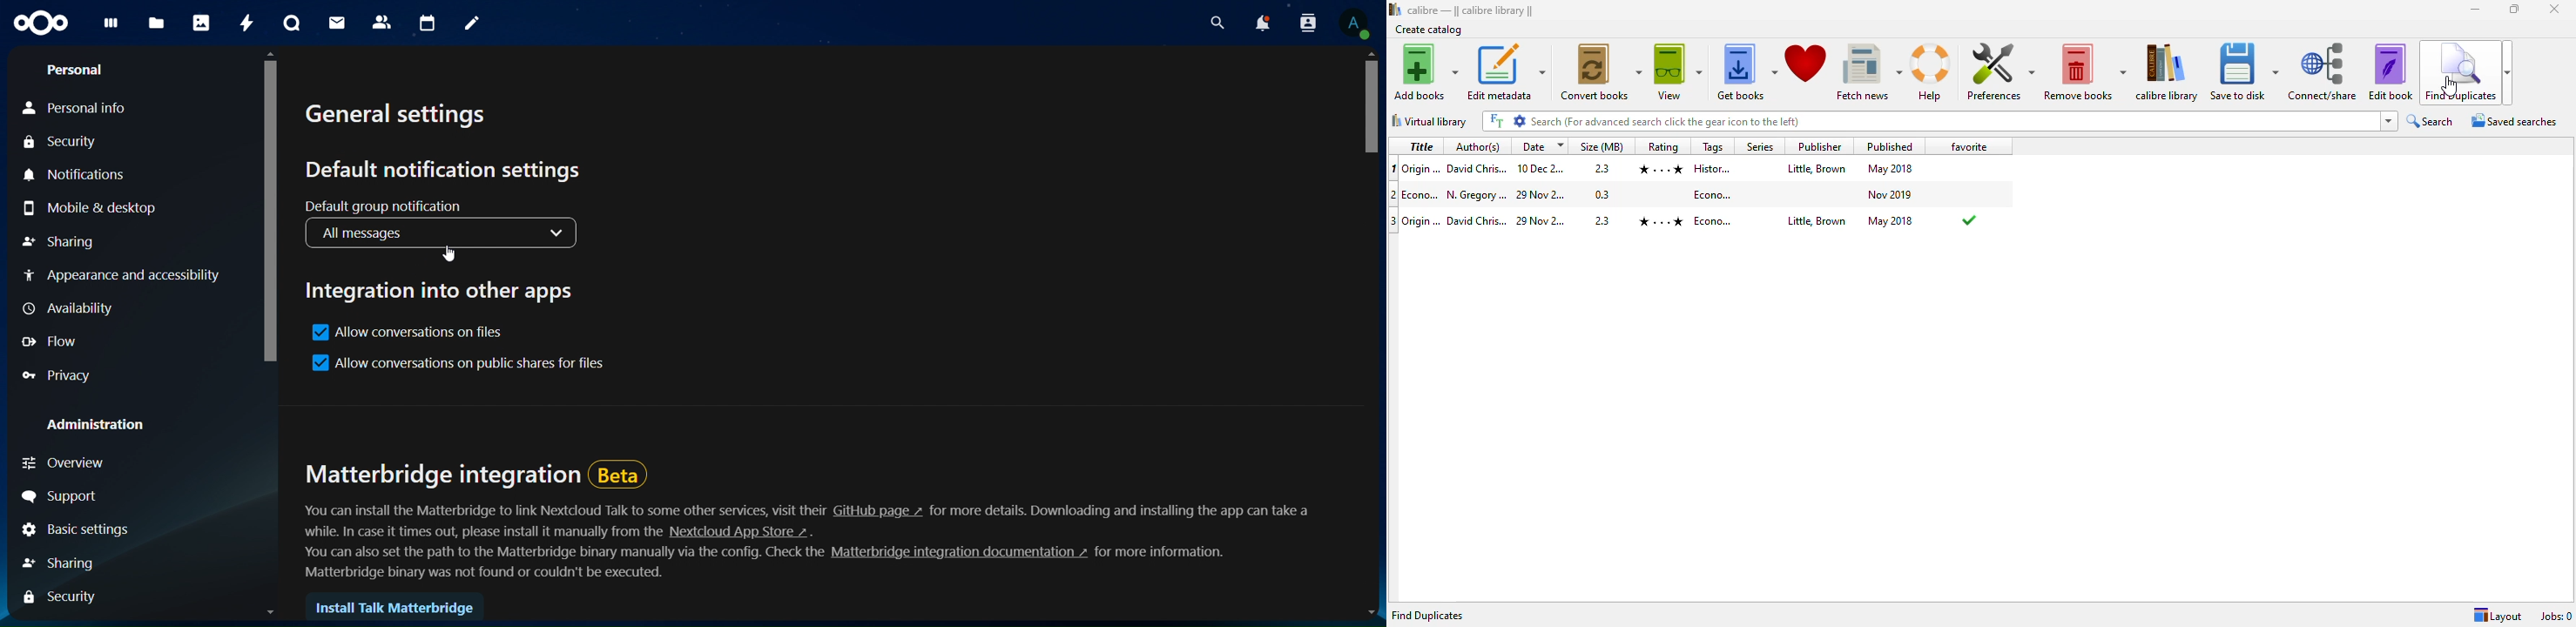  What do you see at coordinates (1426, 71) in the screenshot?
I see `add books` at bounding box center [1426, 71].